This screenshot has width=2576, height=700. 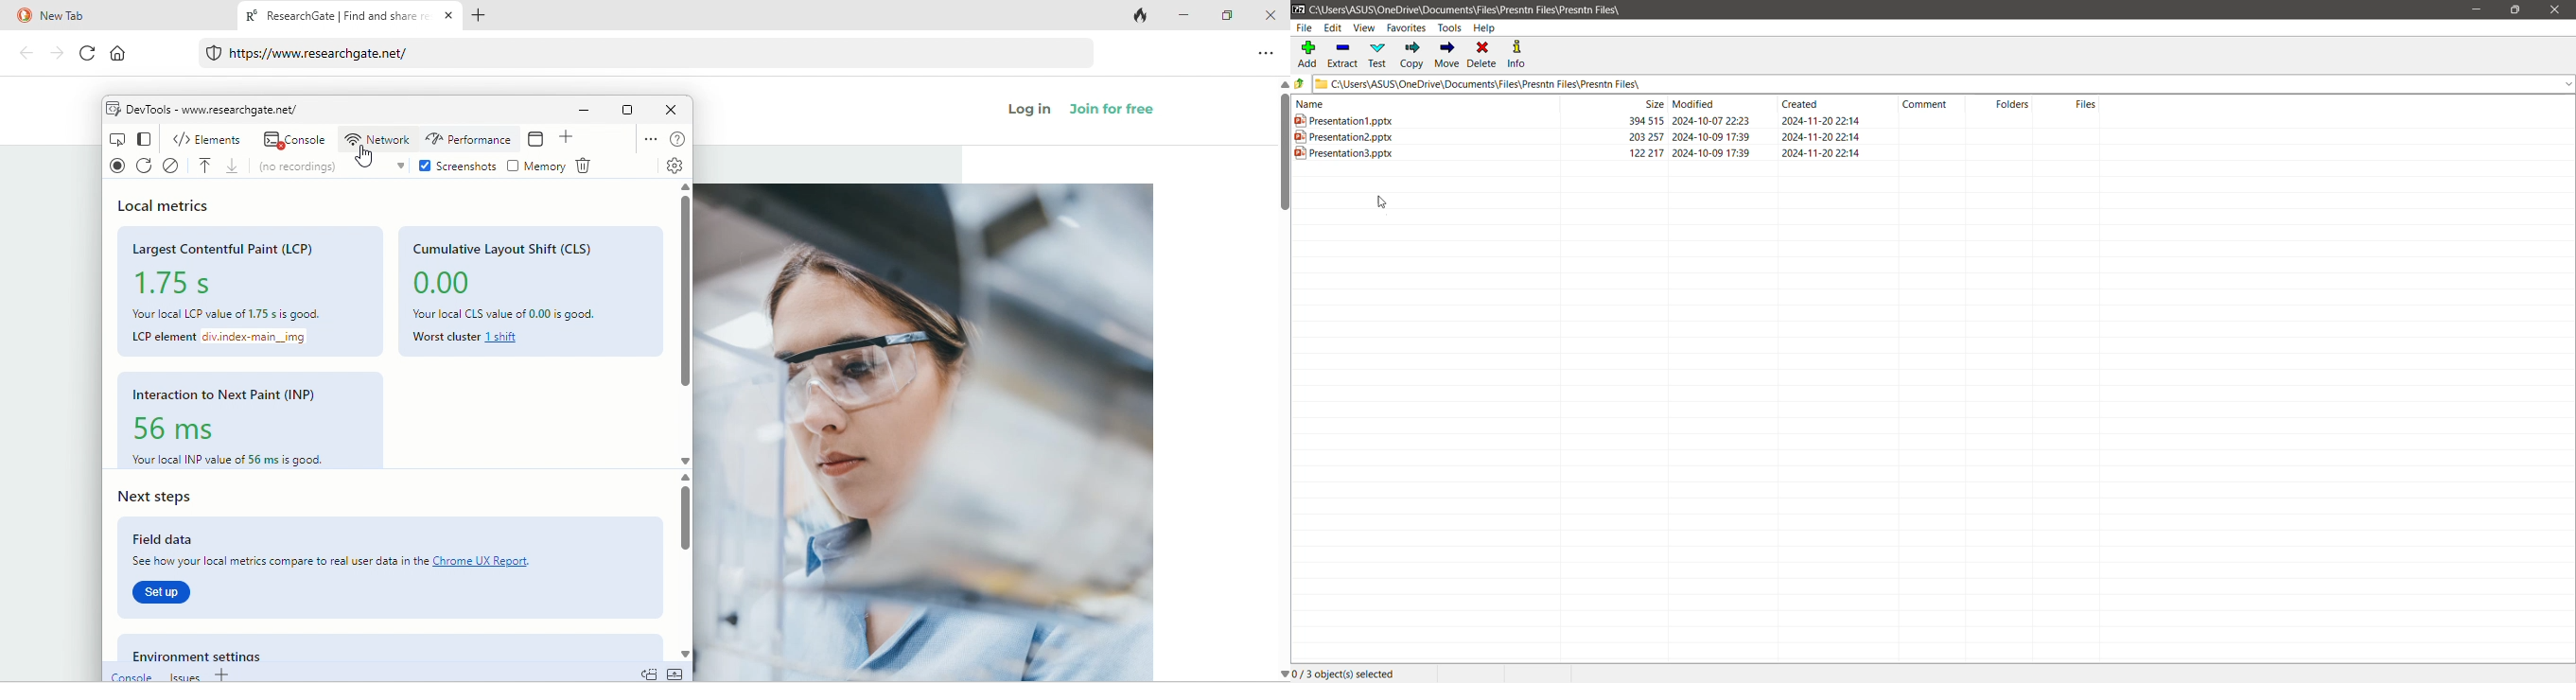 What do you see at coordinates (186, 427) in the screenshot?
I see `56 ms` at bounding box center [186, 427].